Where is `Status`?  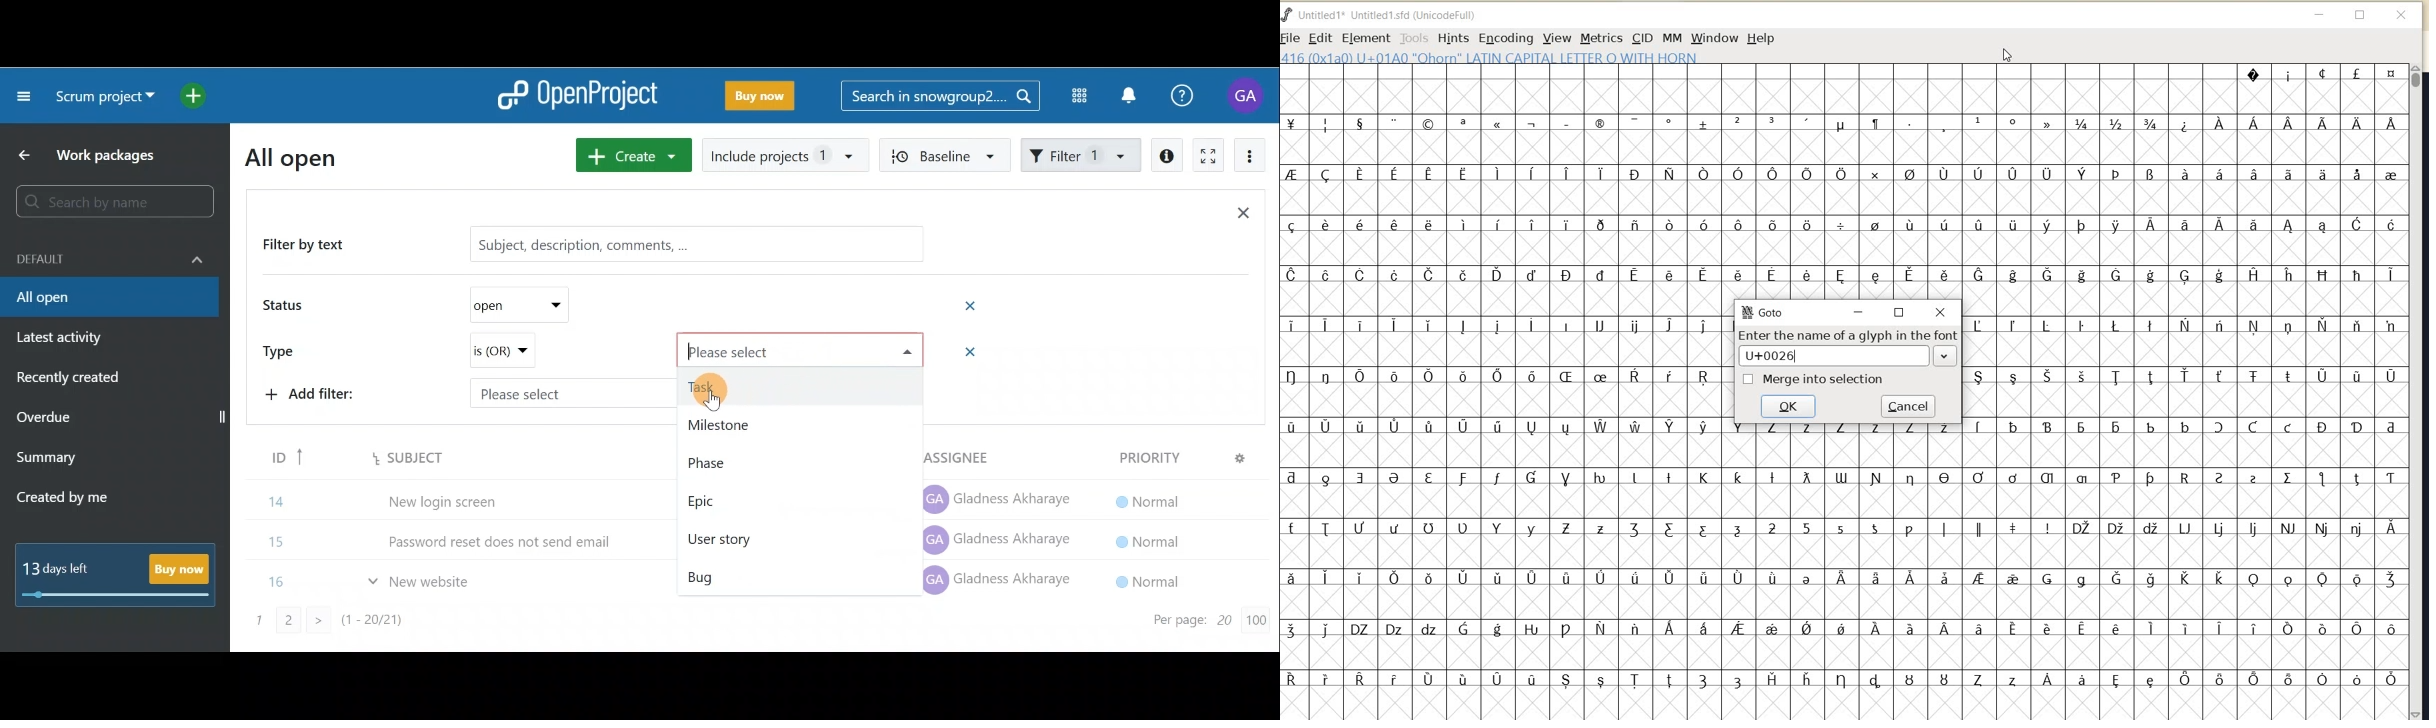
Status is located at coordinates (286, 307).